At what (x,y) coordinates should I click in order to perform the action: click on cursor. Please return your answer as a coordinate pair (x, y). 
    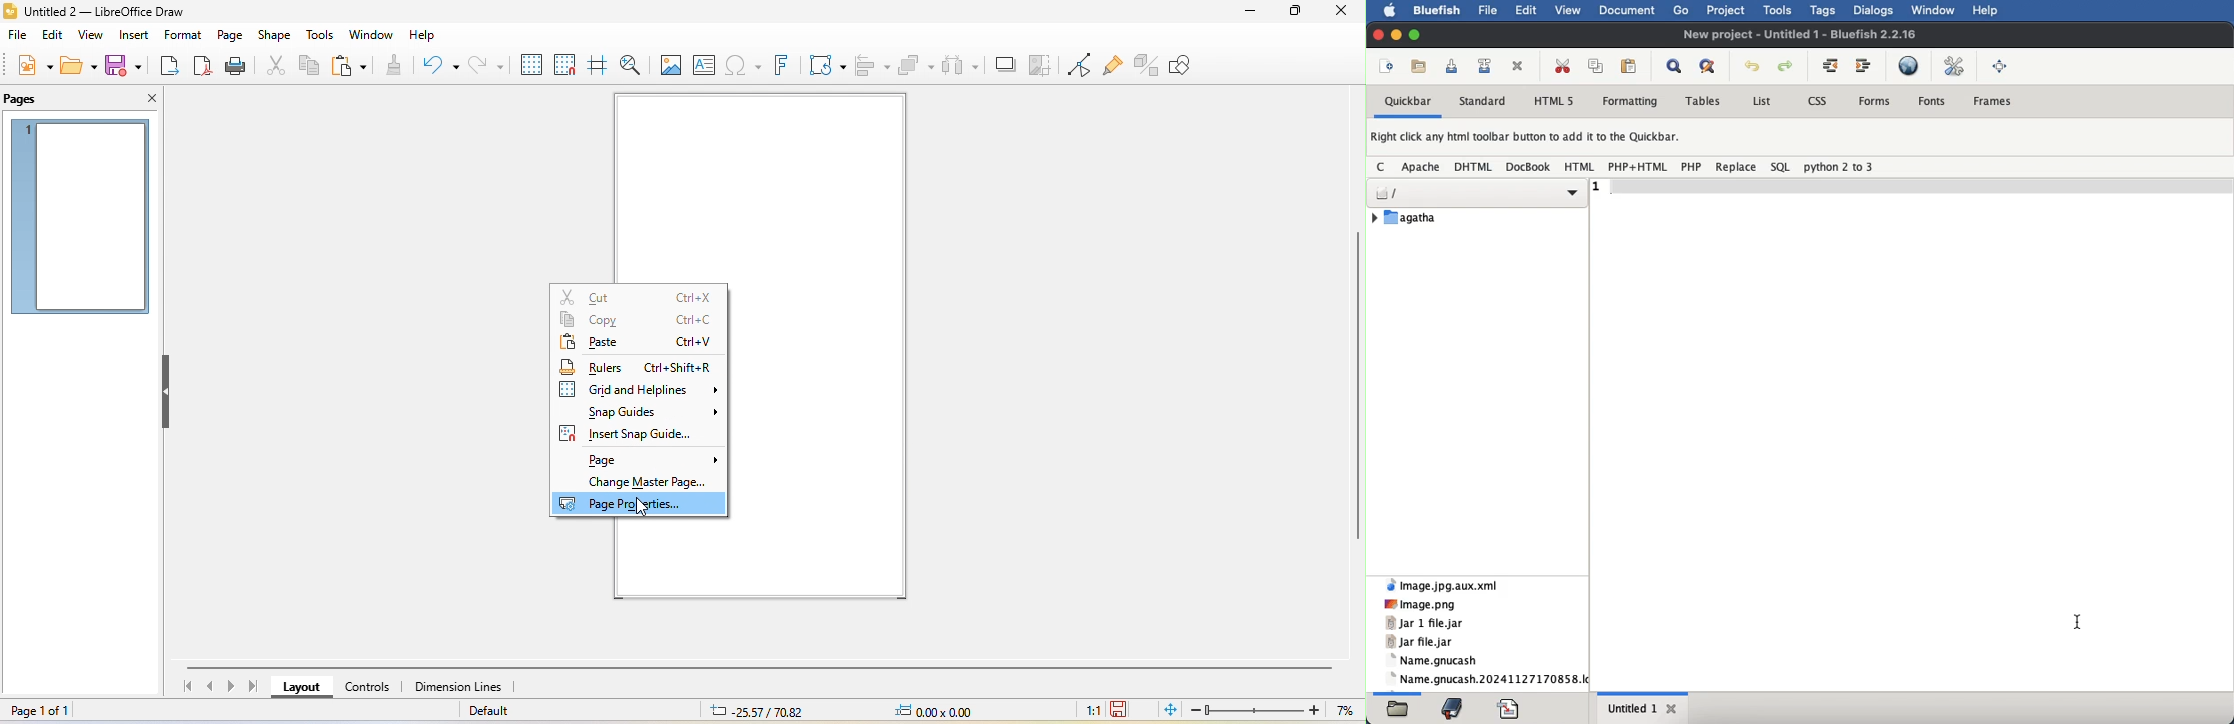
    Looking at the image, I should click on (2078, 622).